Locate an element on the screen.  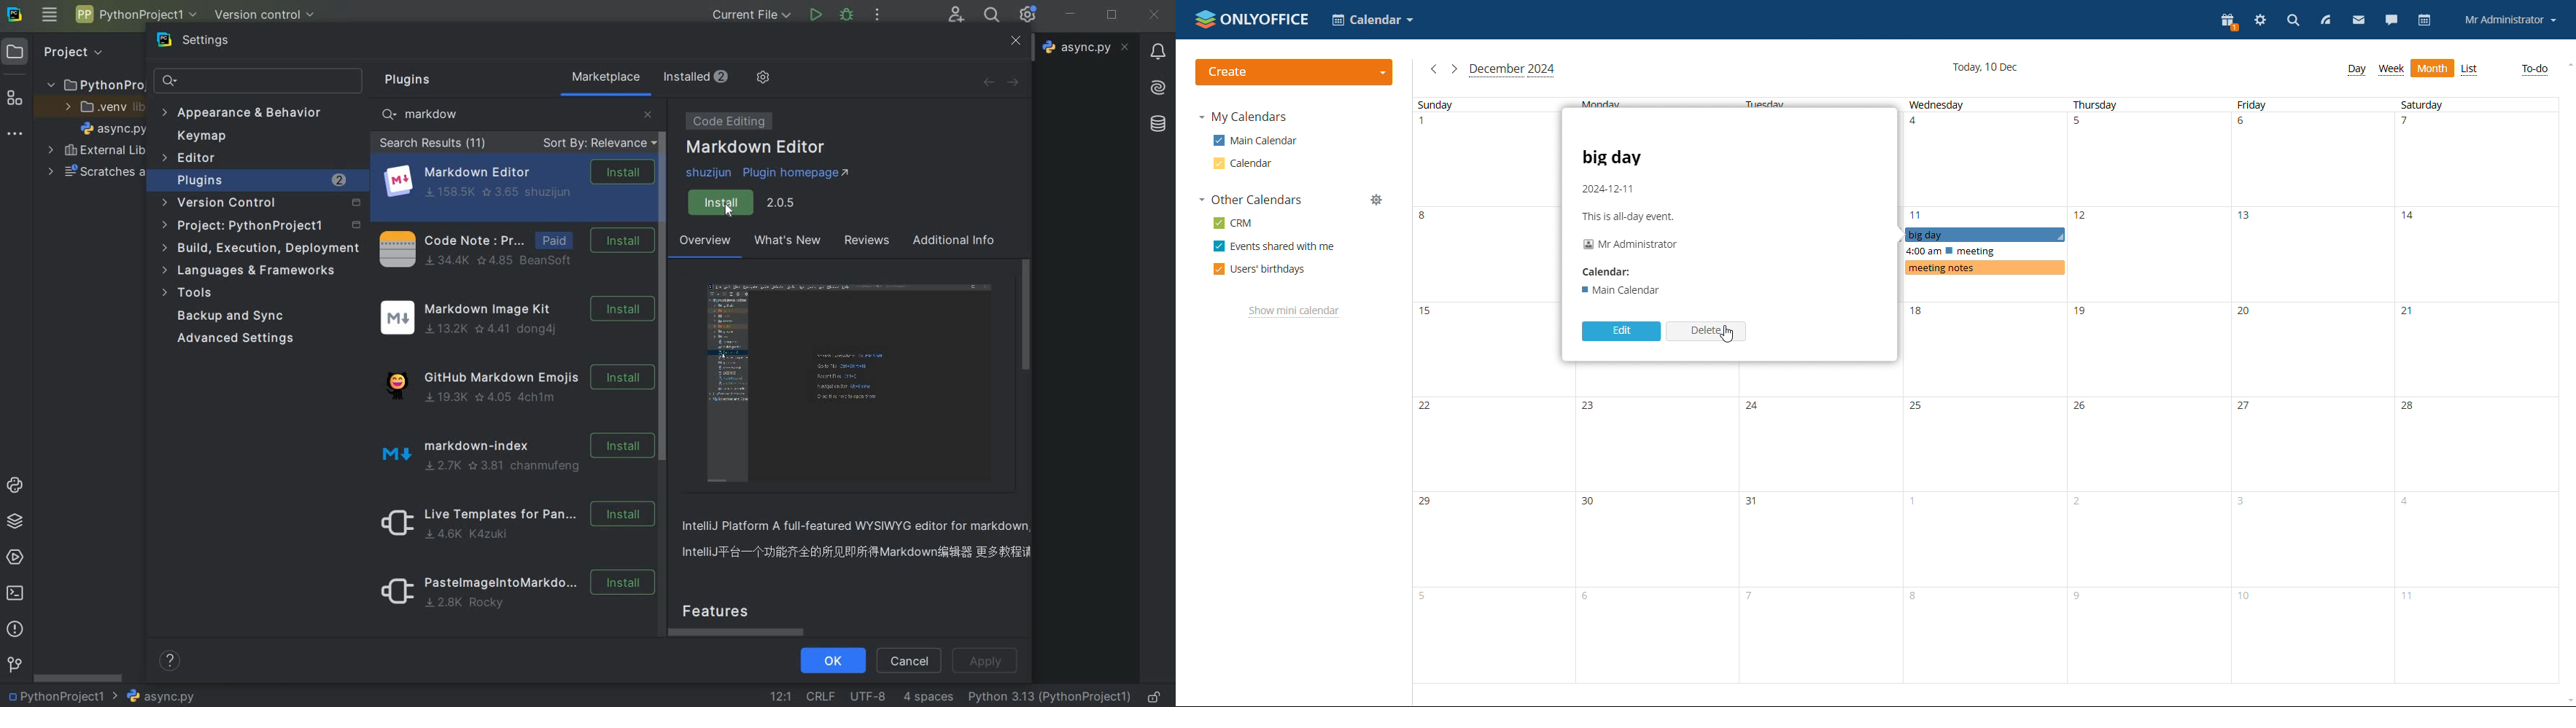
scrollbar is located at coordinates (1027, 314).